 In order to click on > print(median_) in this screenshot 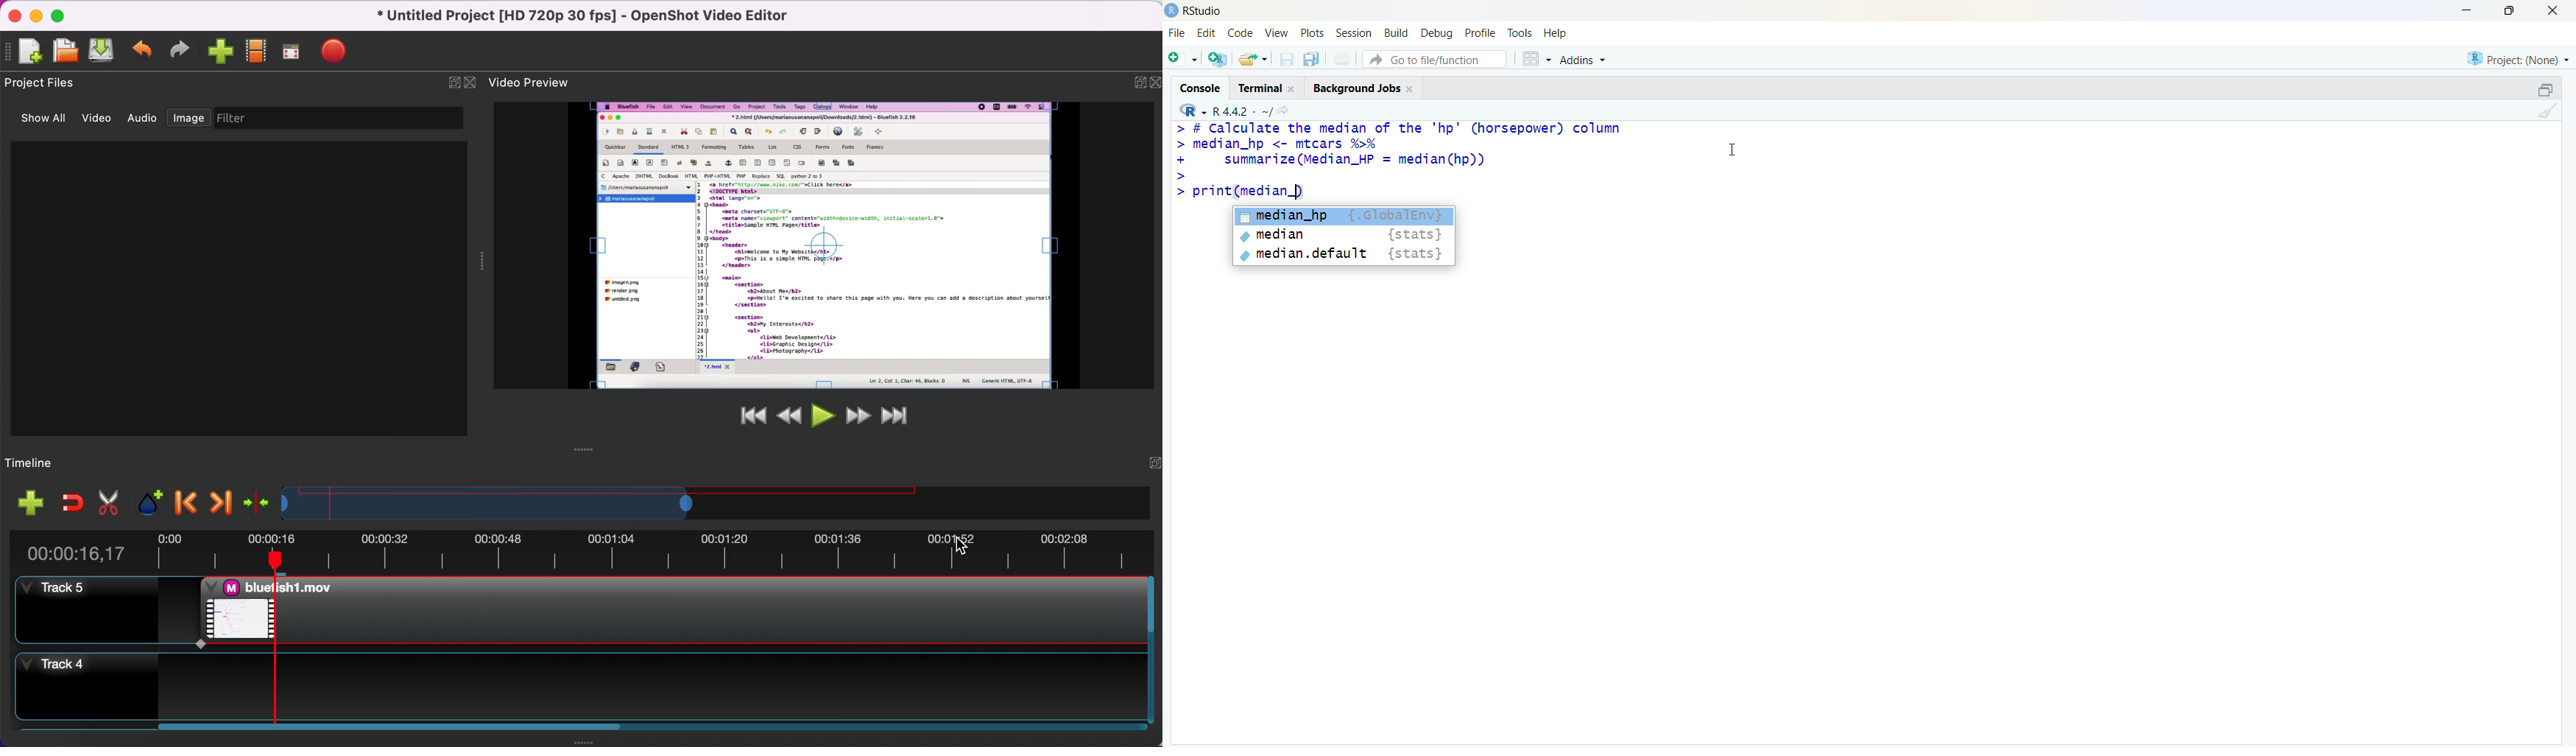, I will do `click(1241, 192)`.